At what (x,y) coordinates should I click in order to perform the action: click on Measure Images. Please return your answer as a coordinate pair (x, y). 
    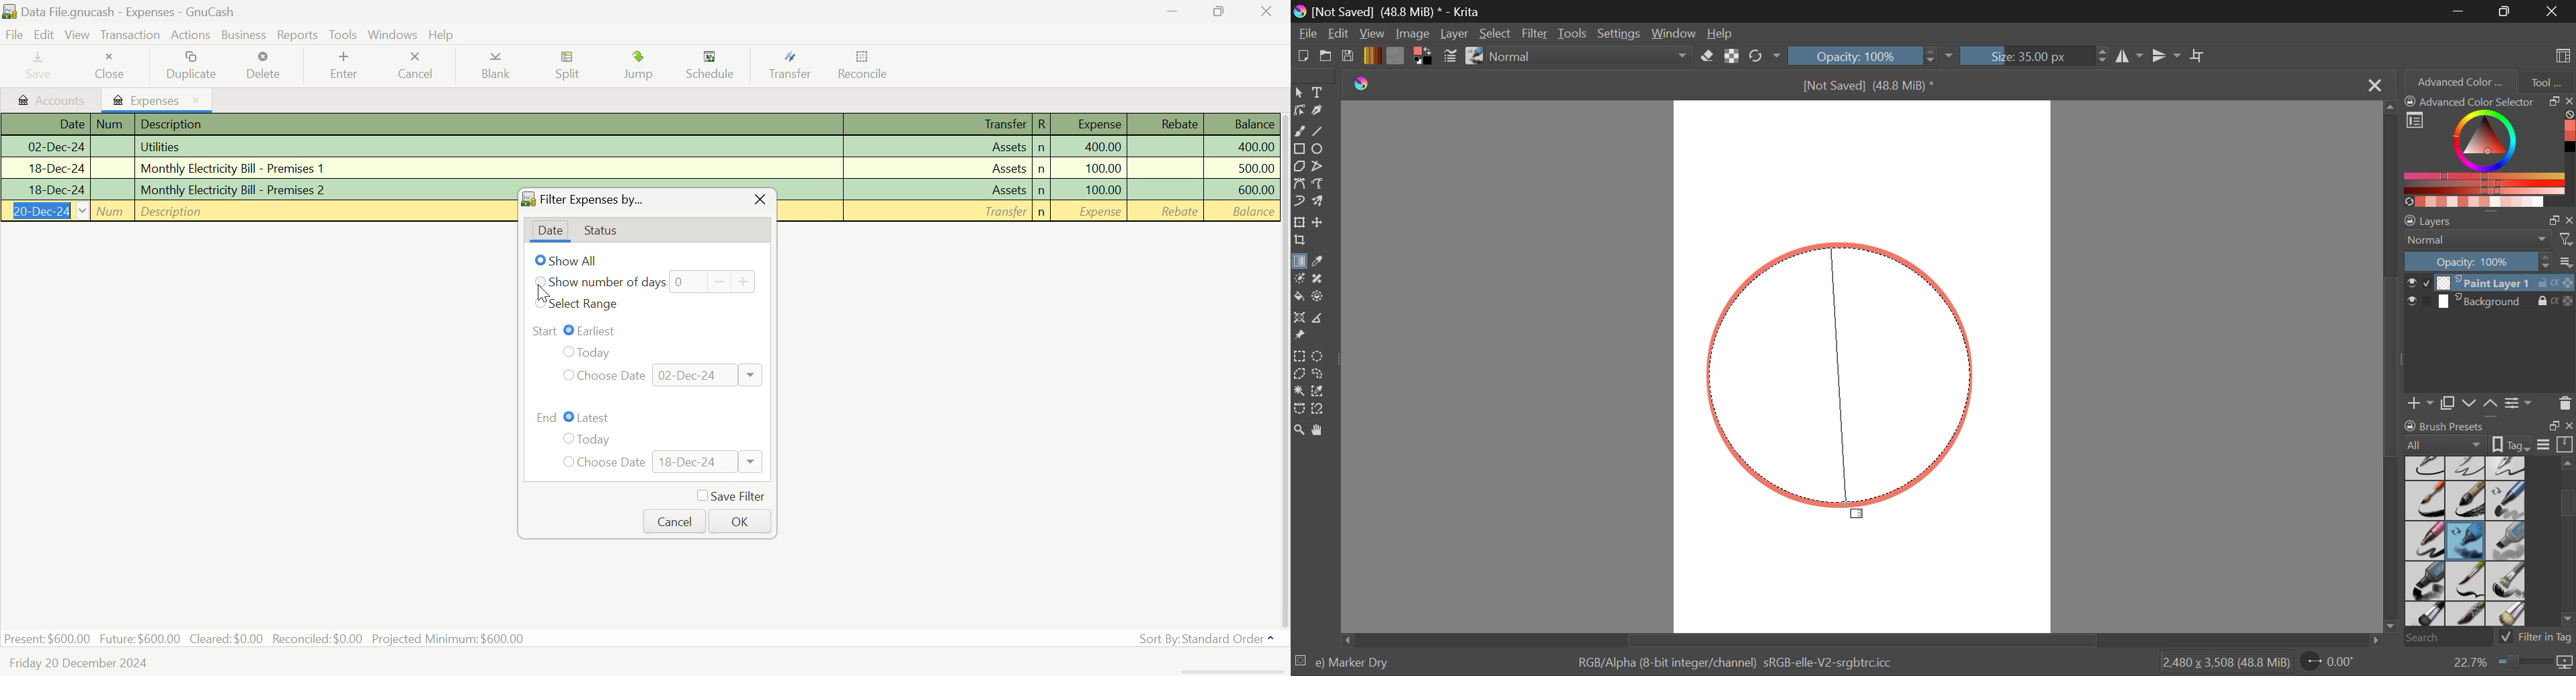
    Looking at the image, I should click on (1319, 320).